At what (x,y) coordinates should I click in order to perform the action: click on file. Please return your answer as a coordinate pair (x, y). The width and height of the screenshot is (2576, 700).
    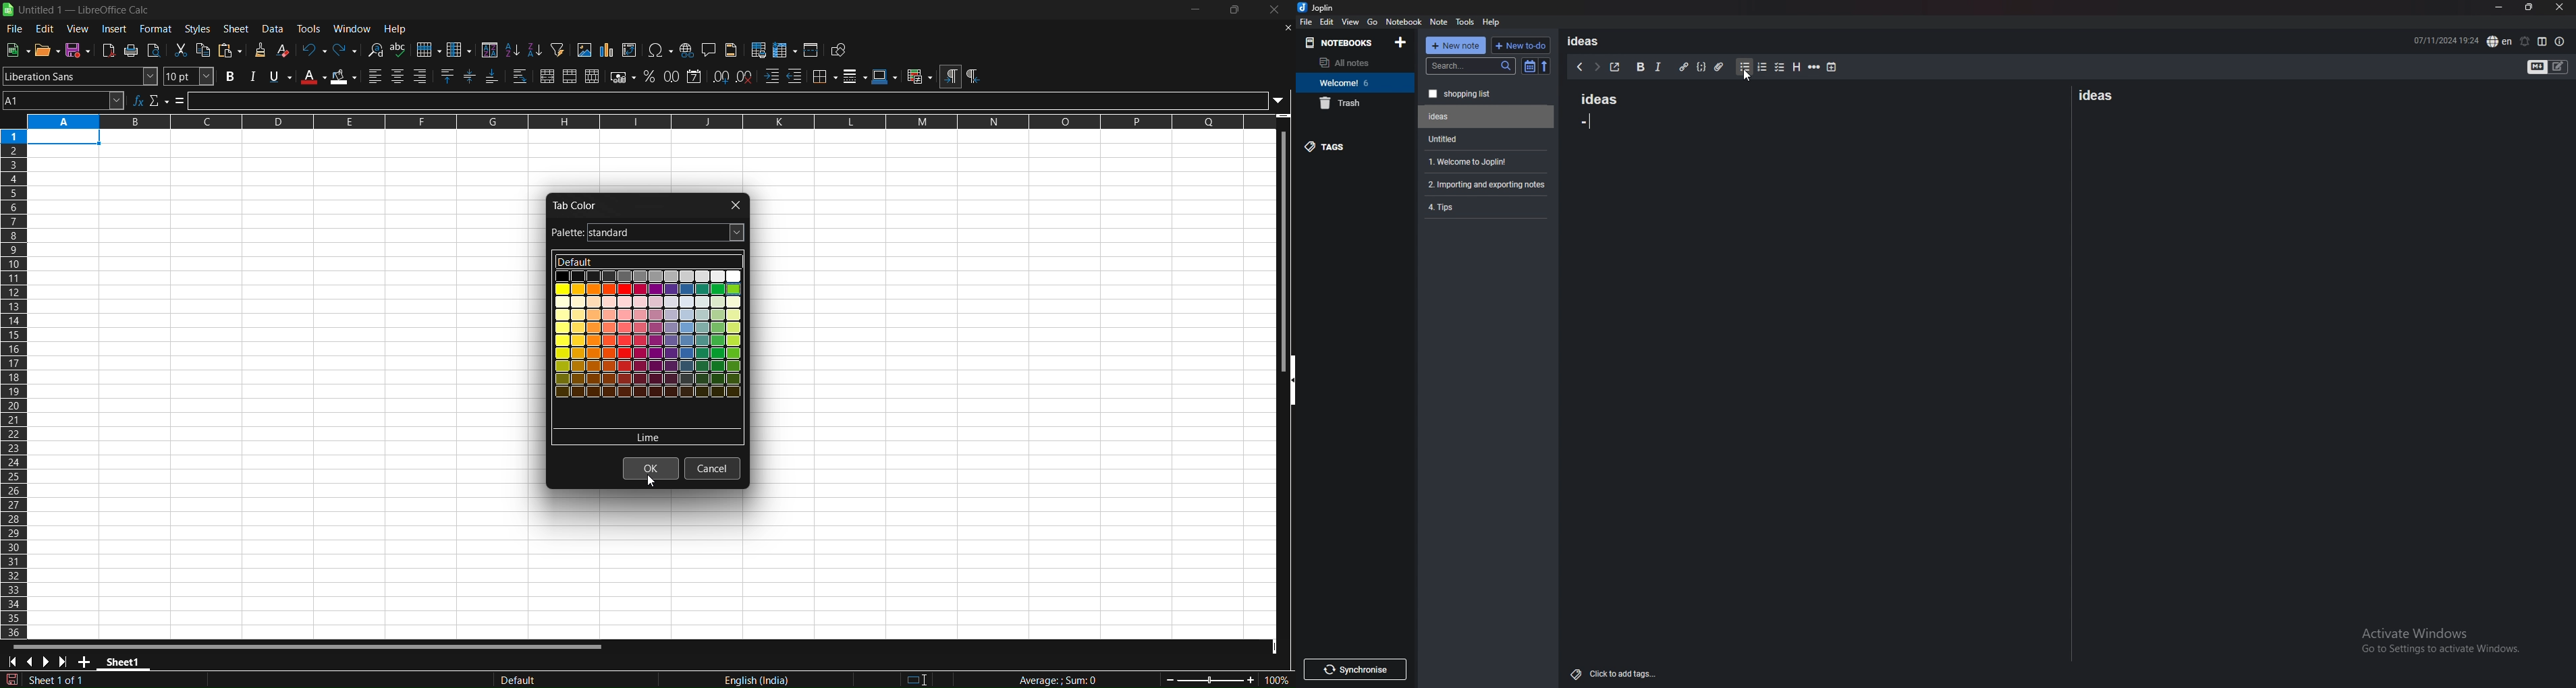
    Looking at the image, I should click on (1306, 21).